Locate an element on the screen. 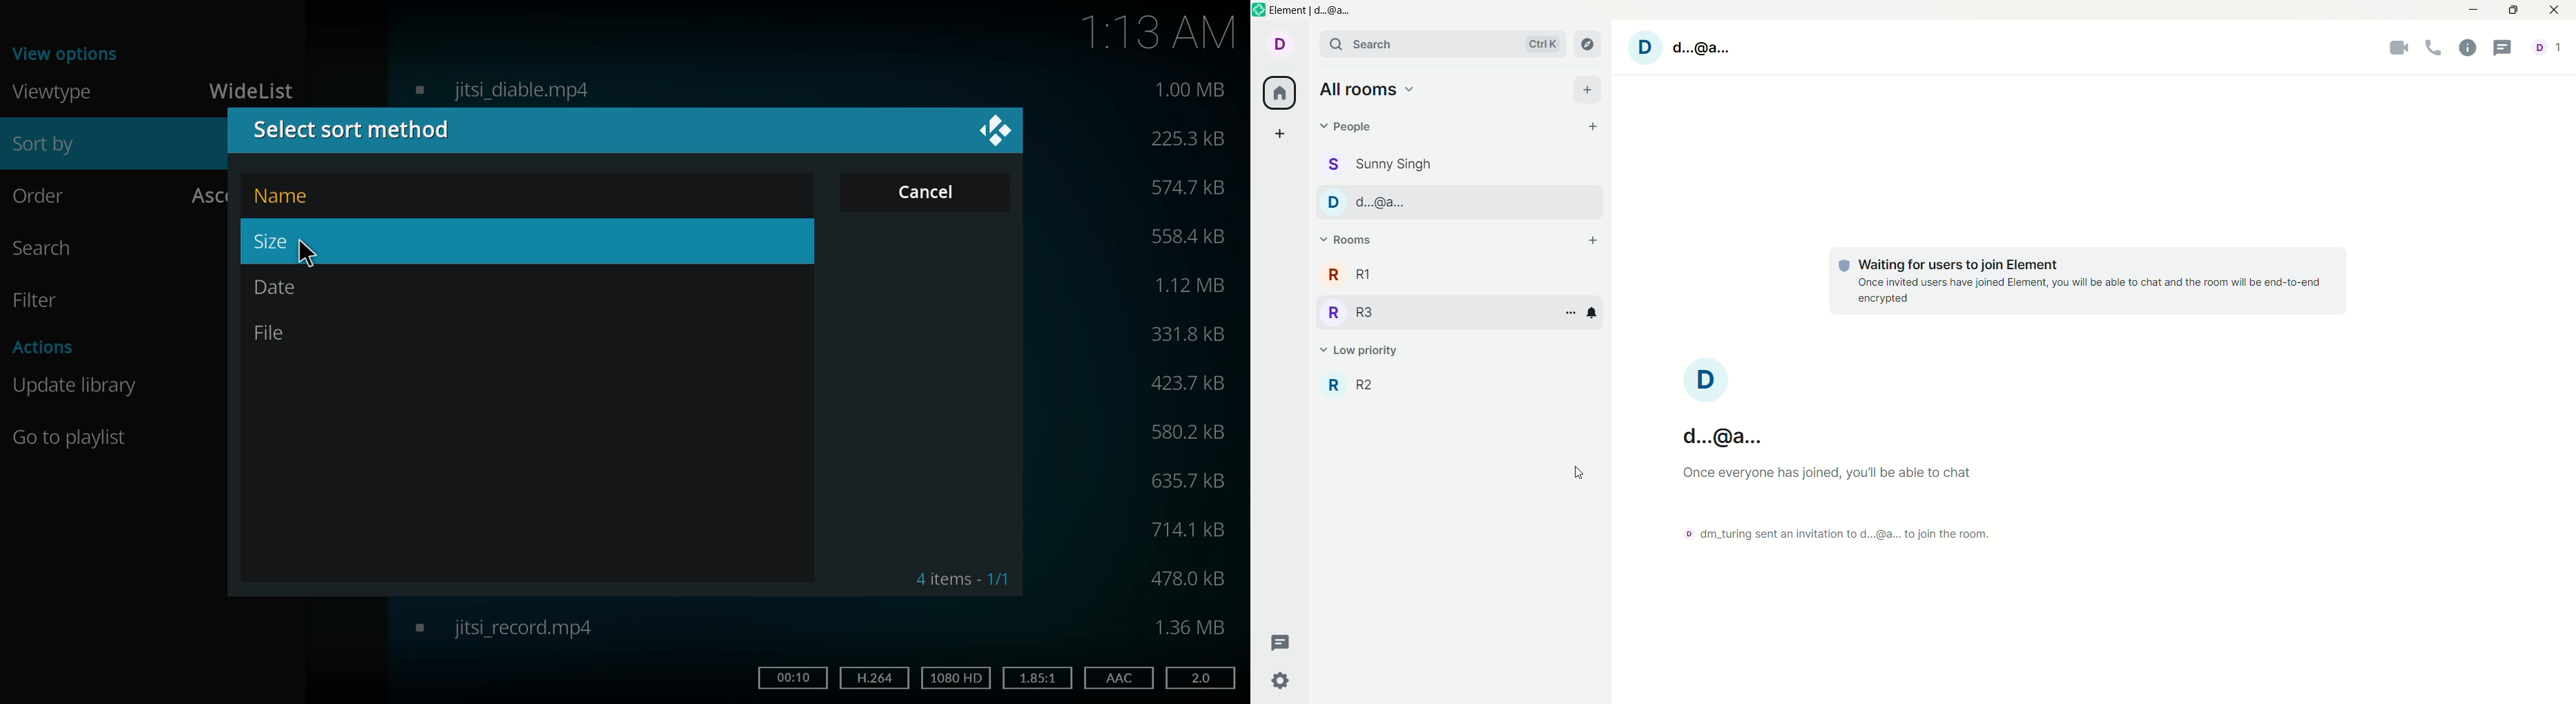 The width and height of the screenshot is (2576, 728). search is located at coordinates (45, 249).